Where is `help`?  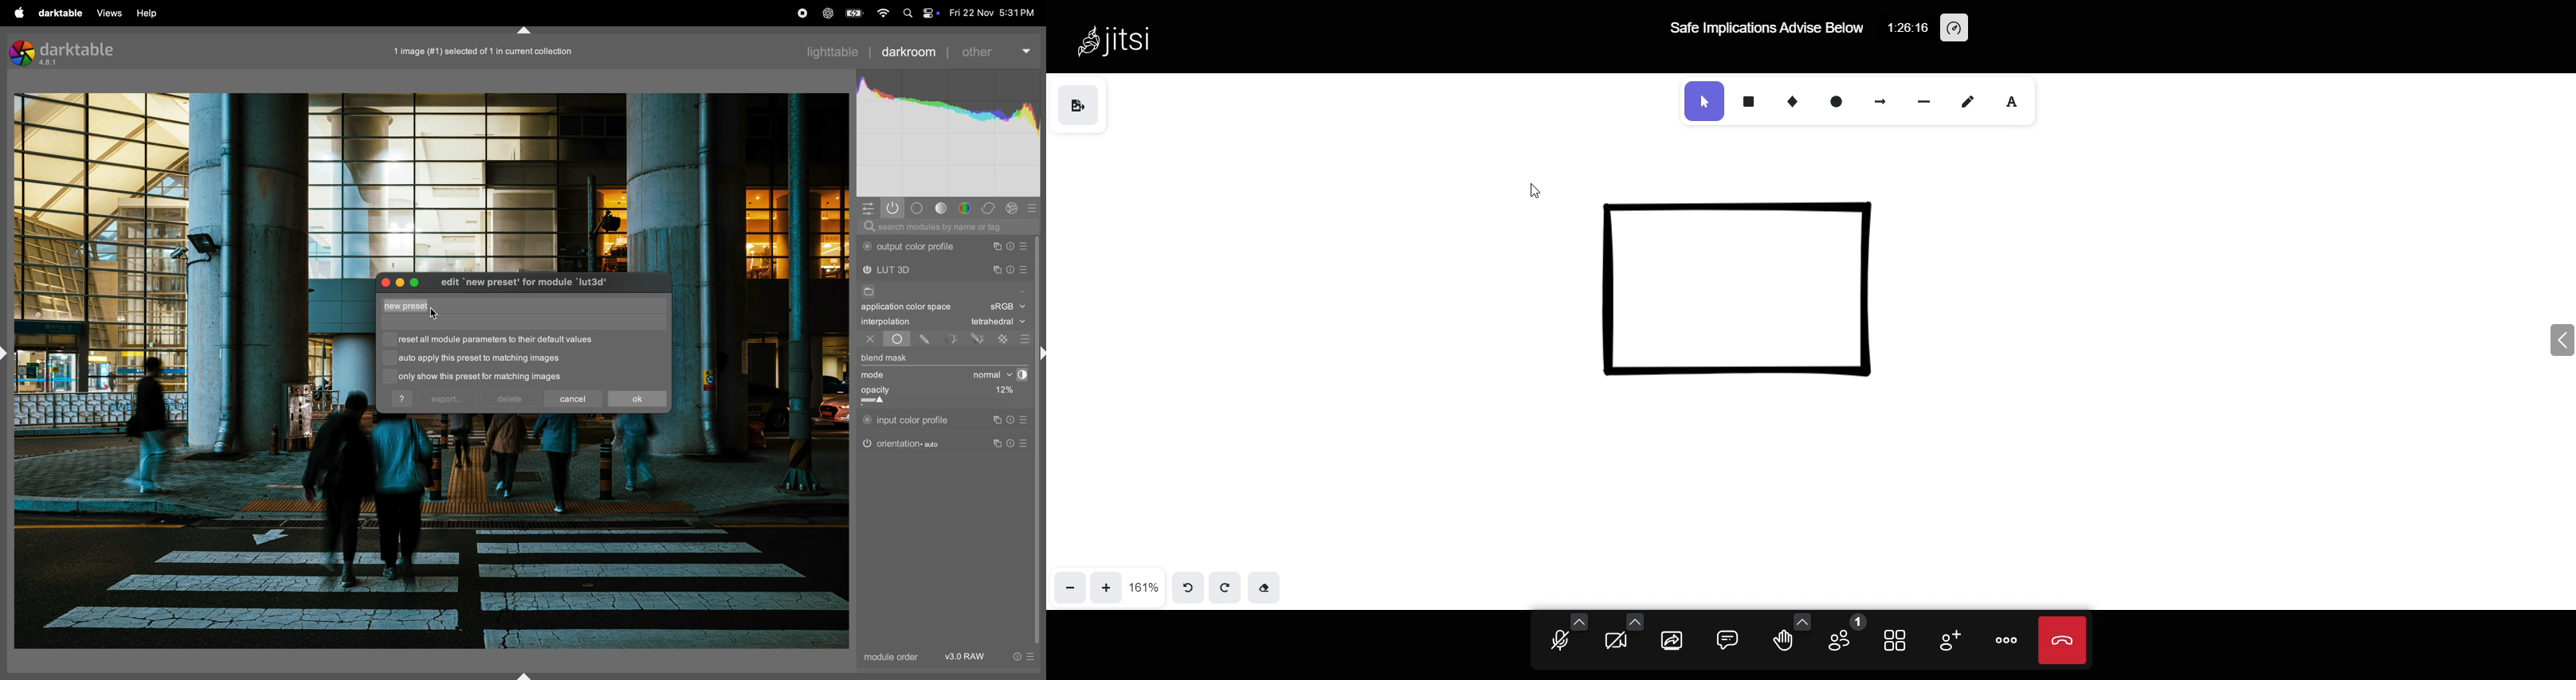 help is located at coordinates (403, 399).